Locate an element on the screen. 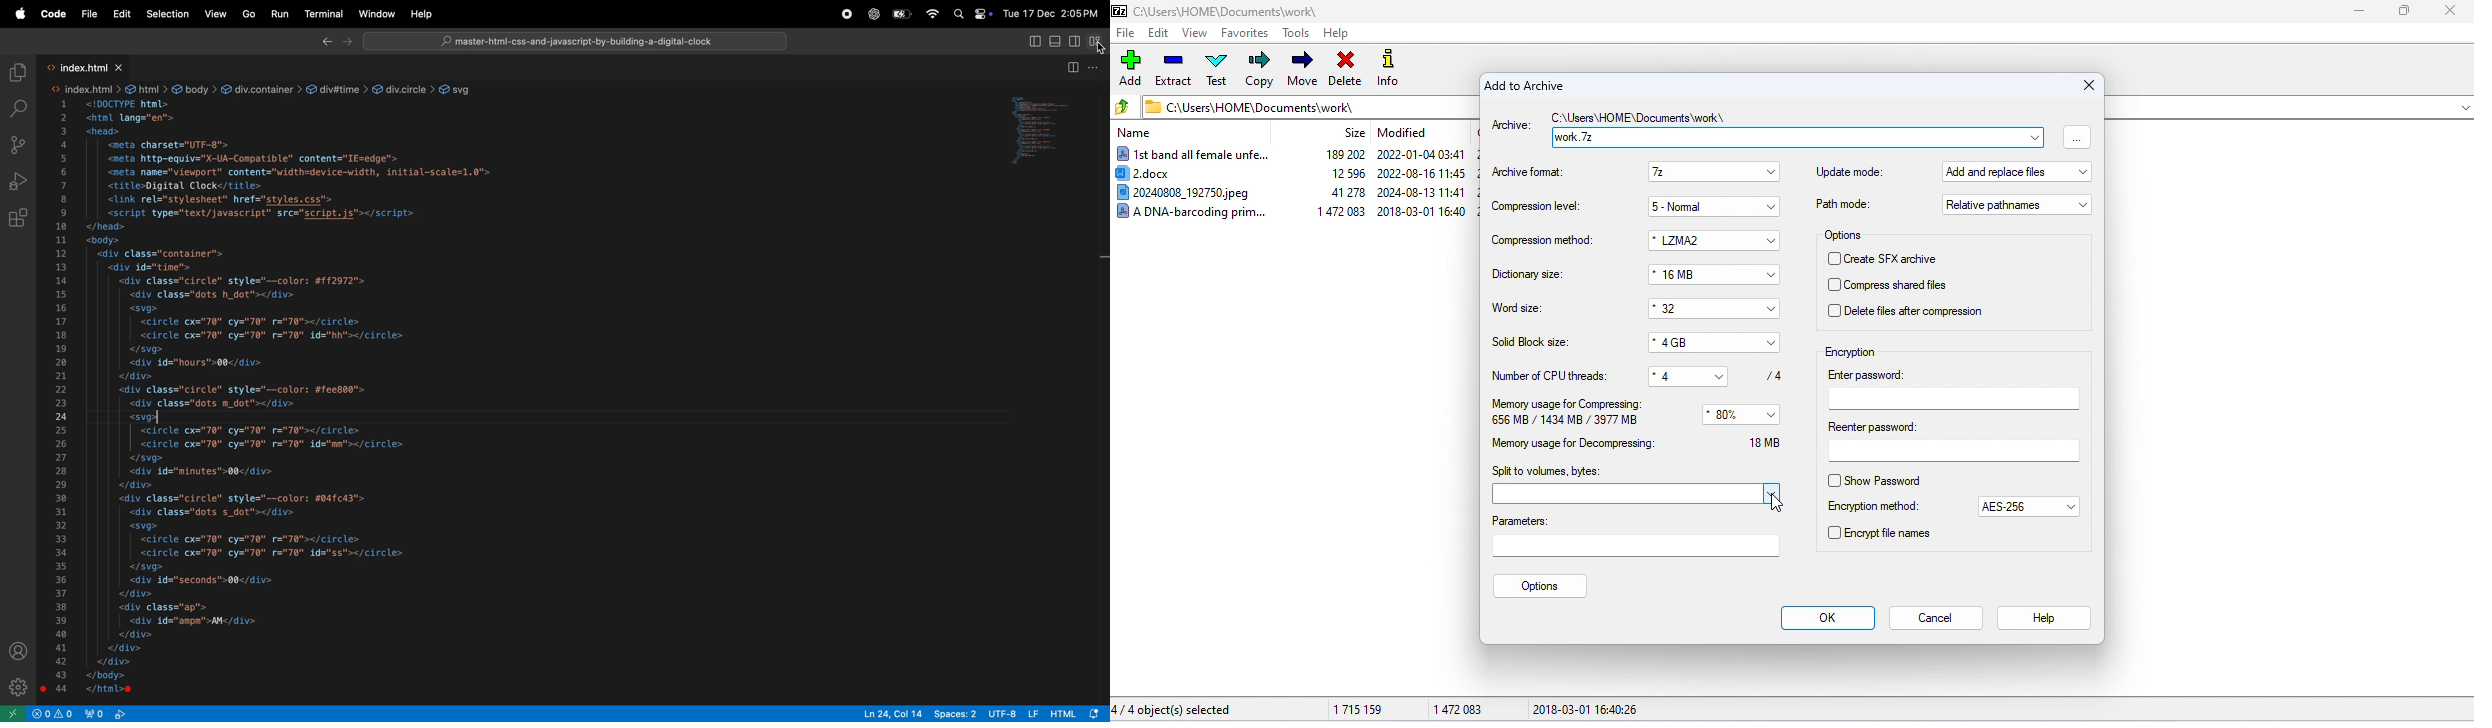  dictionary size is located at coordinates (1529, 275).